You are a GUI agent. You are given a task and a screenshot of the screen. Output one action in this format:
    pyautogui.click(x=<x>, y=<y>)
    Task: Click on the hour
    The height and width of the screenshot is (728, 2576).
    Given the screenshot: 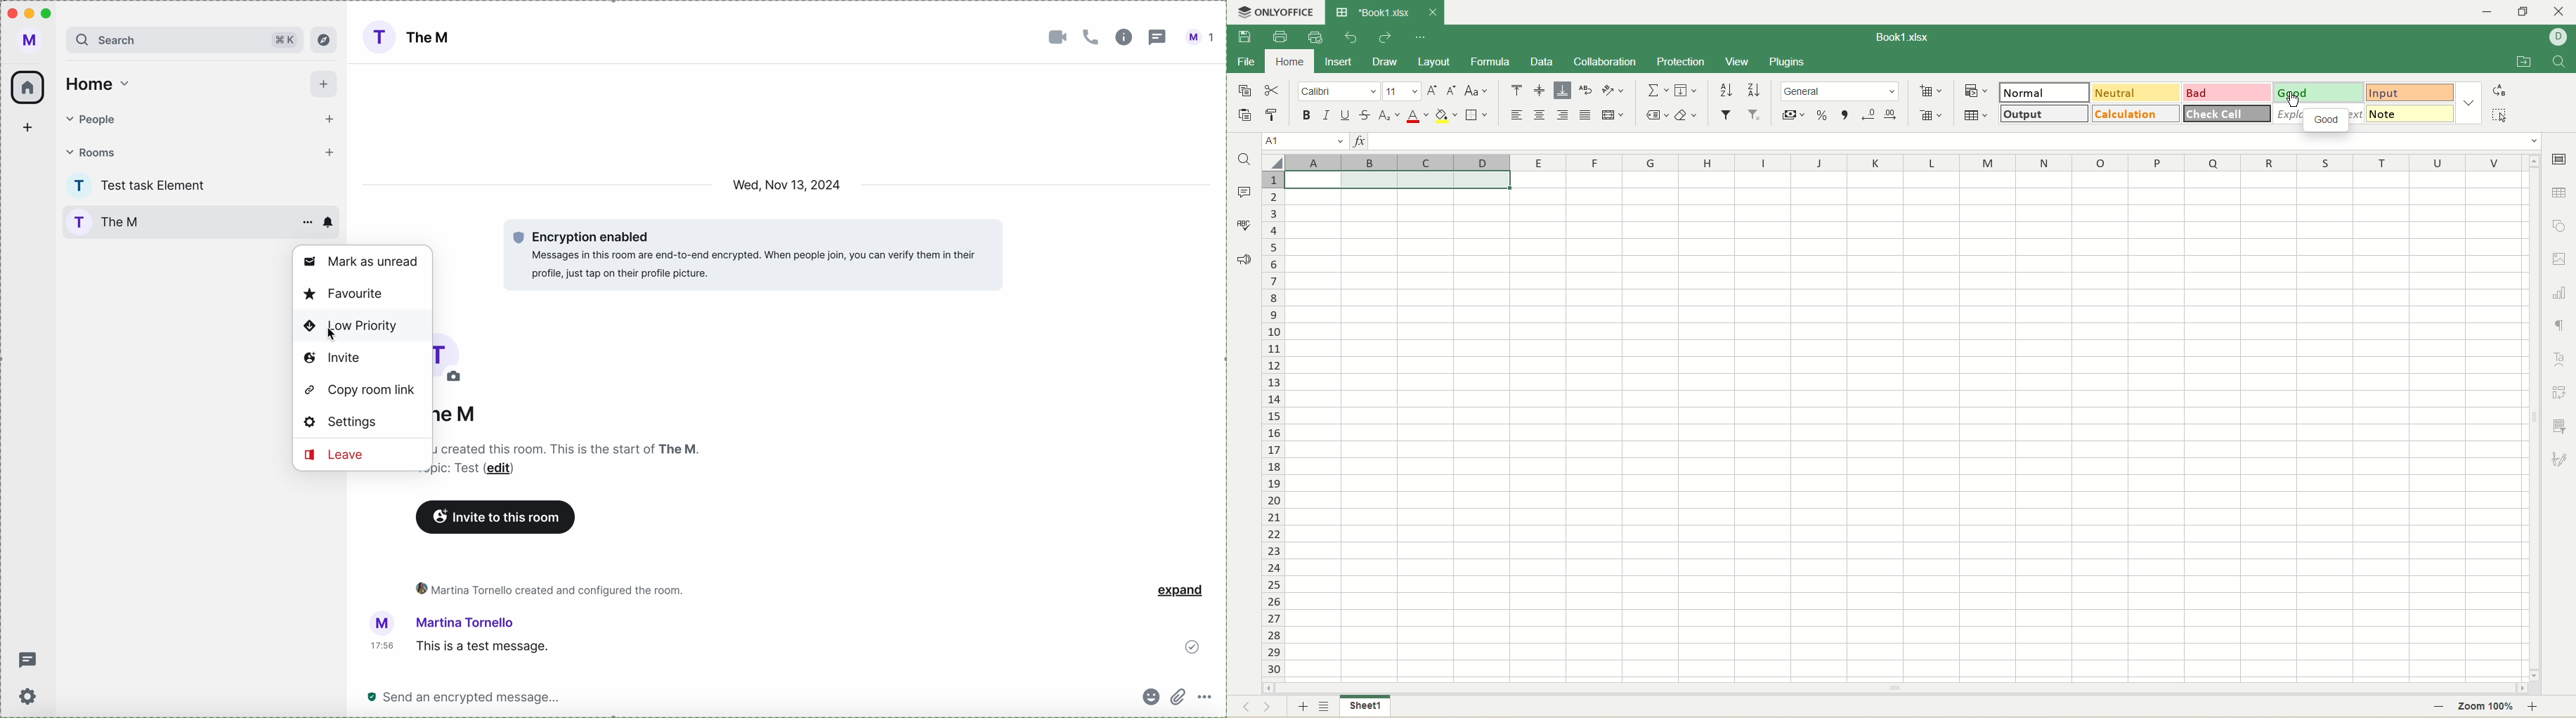 What is the action you would take?
    pyautogui.click(x=380, y=648)
    